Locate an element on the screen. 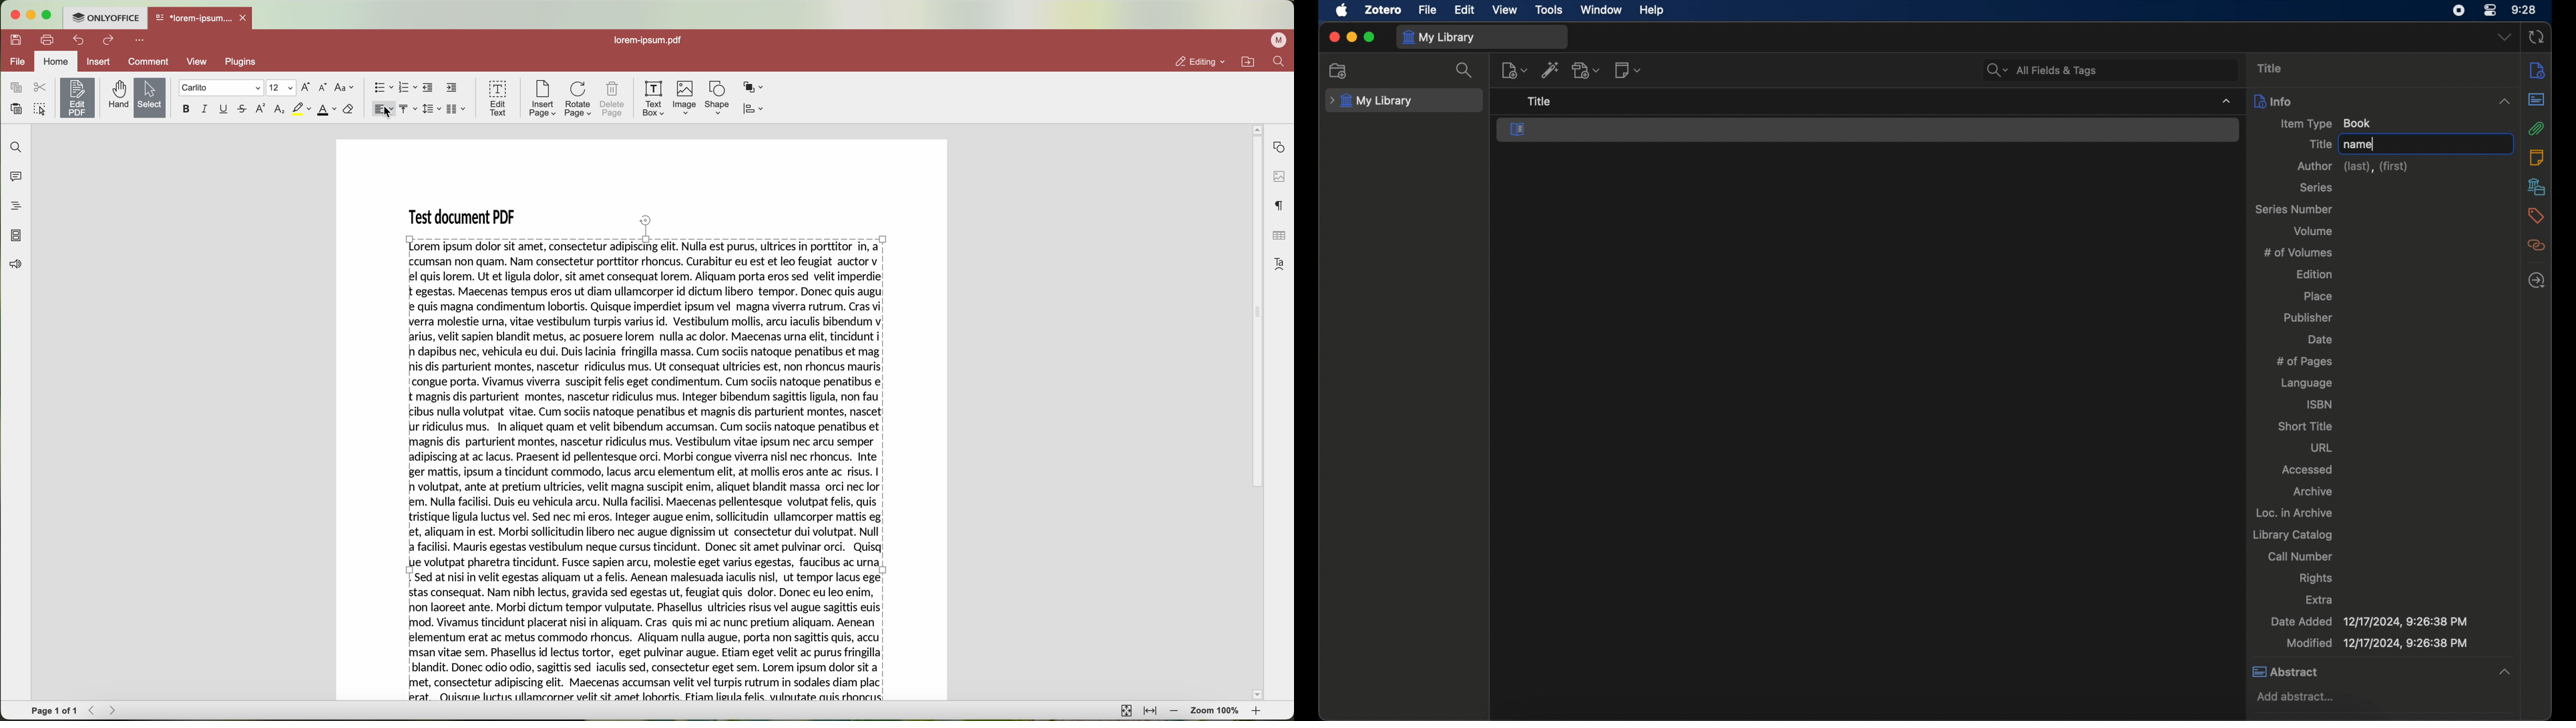 The height and width of the screenshot is (728, 2576). place is located at coordinates (2319, 296).